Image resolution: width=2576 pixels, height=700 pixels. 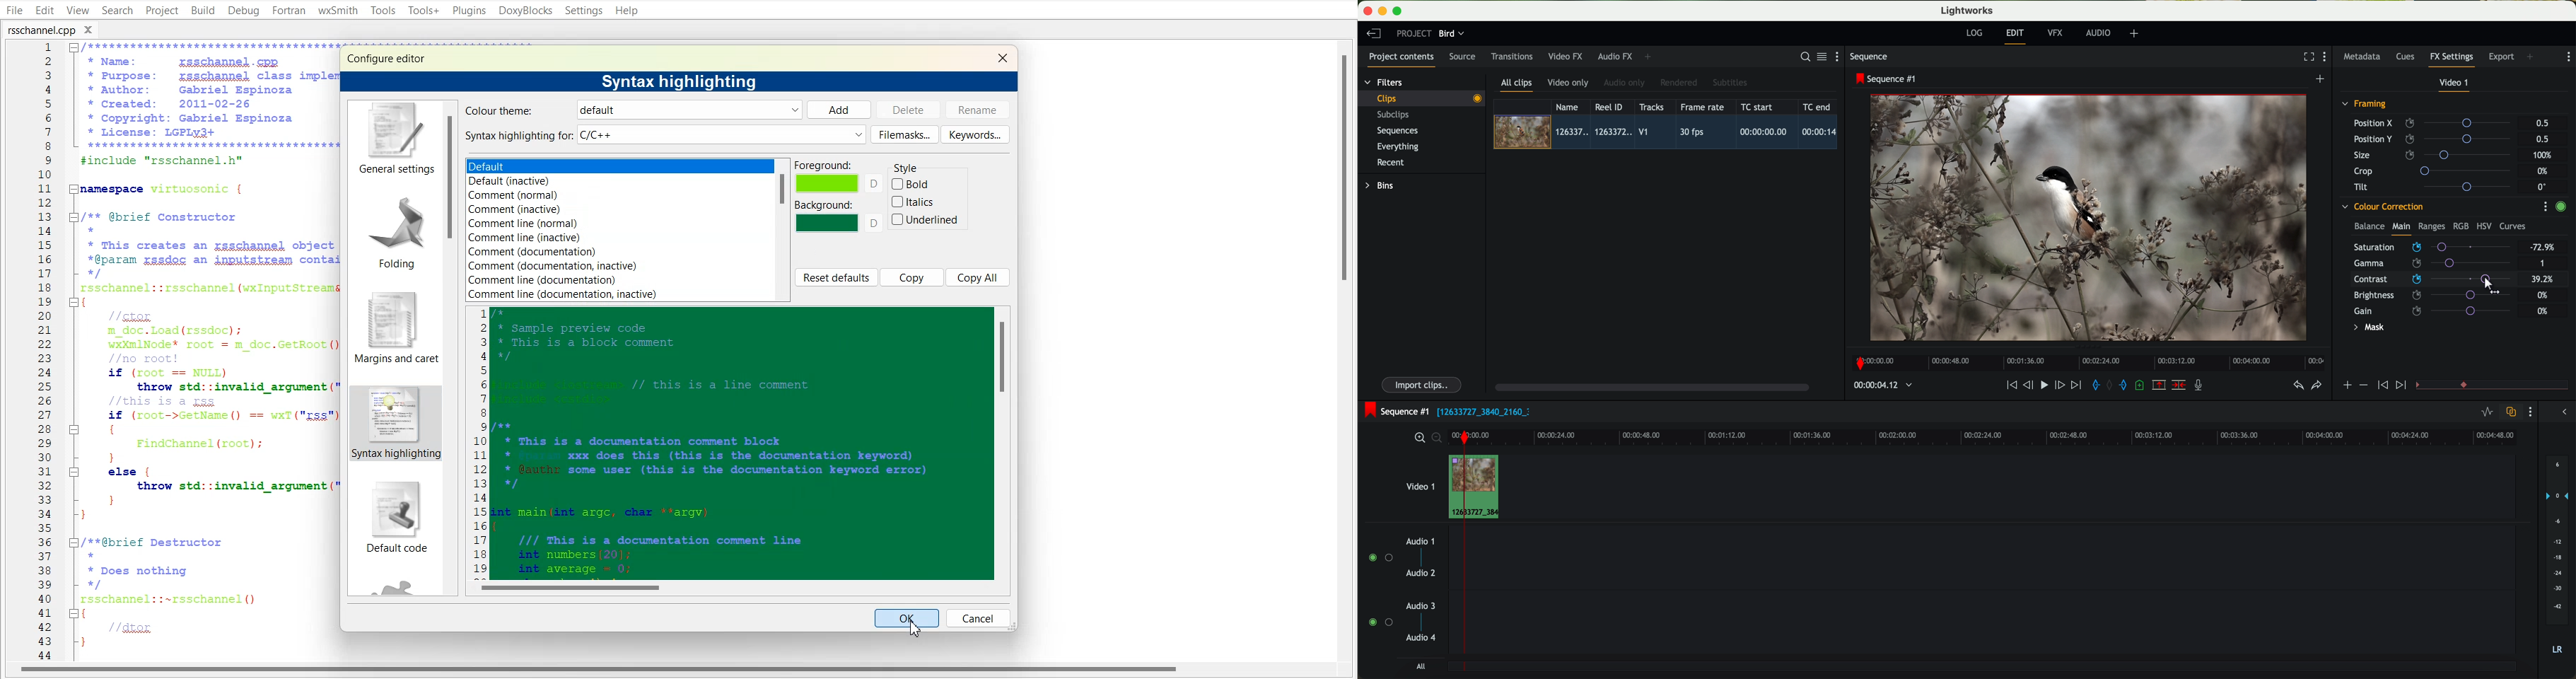 I want to click on zoom out, so click(x=1438, y=439).